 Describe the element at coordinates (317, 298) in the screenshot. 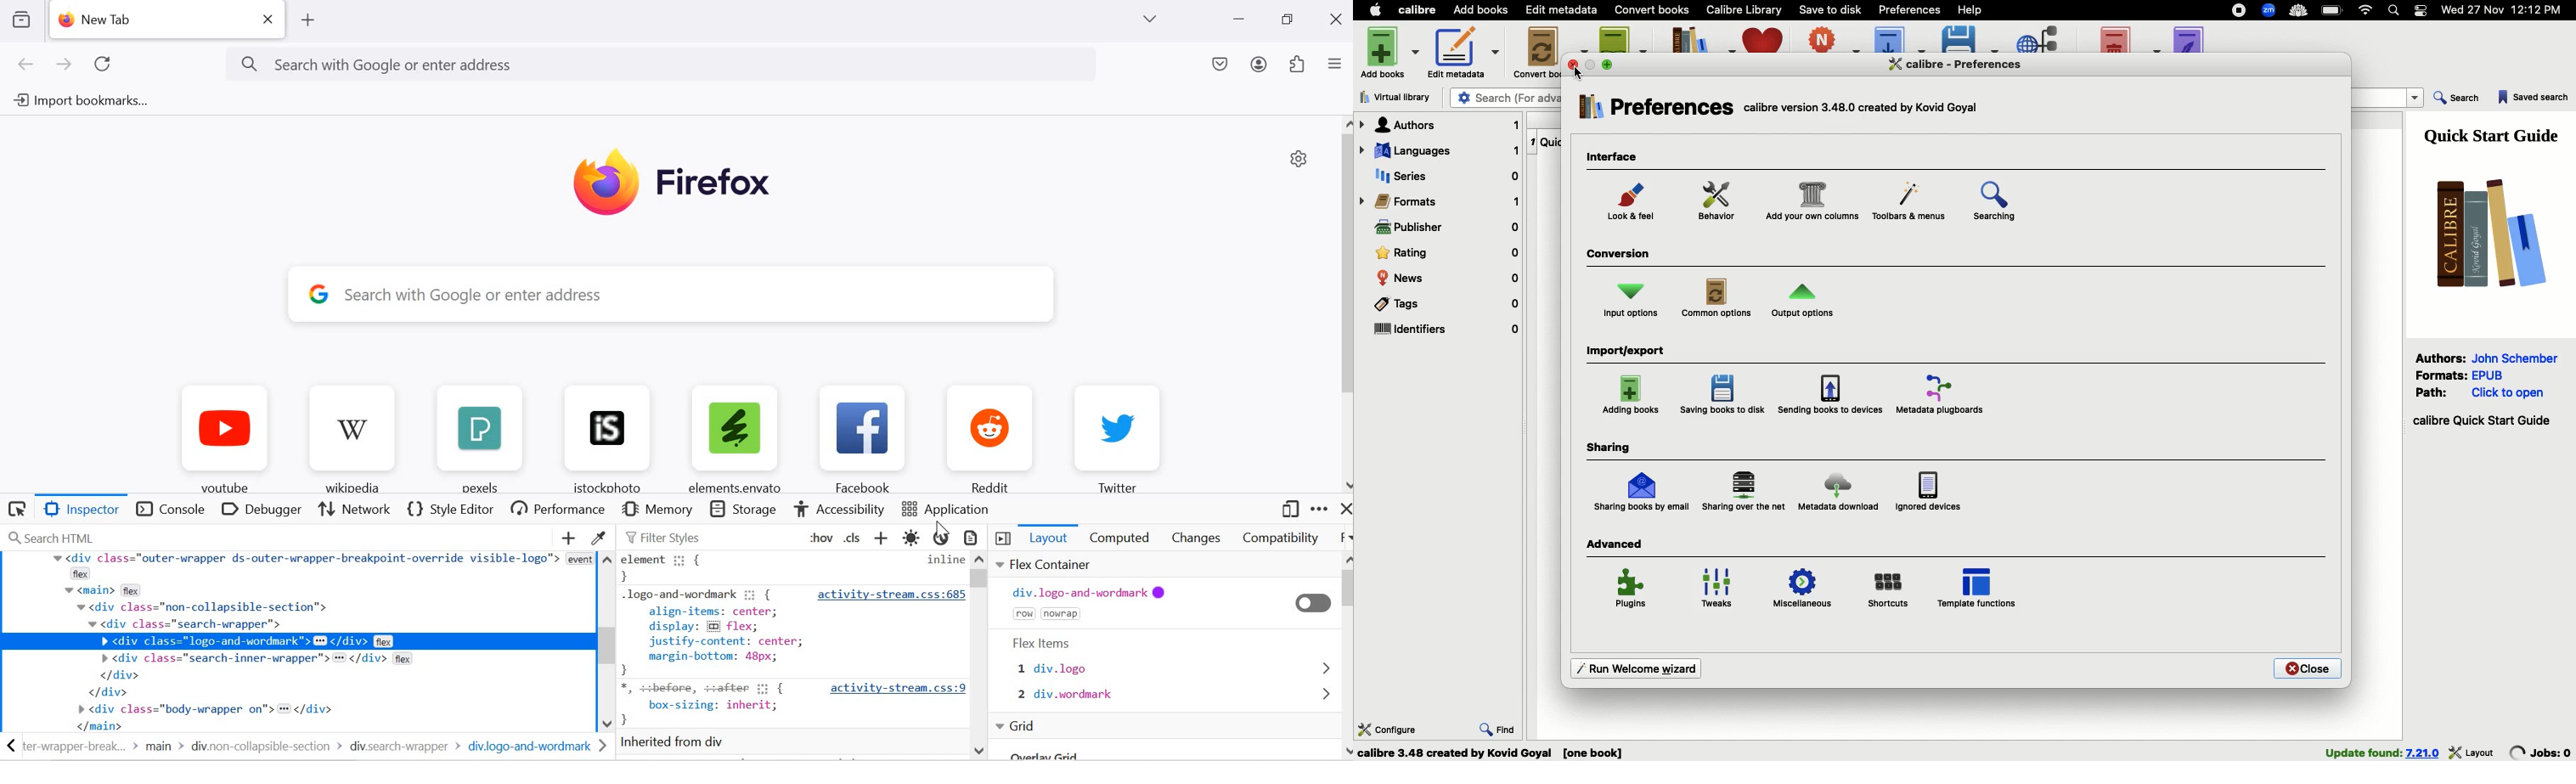

I see `google logo` at that location.